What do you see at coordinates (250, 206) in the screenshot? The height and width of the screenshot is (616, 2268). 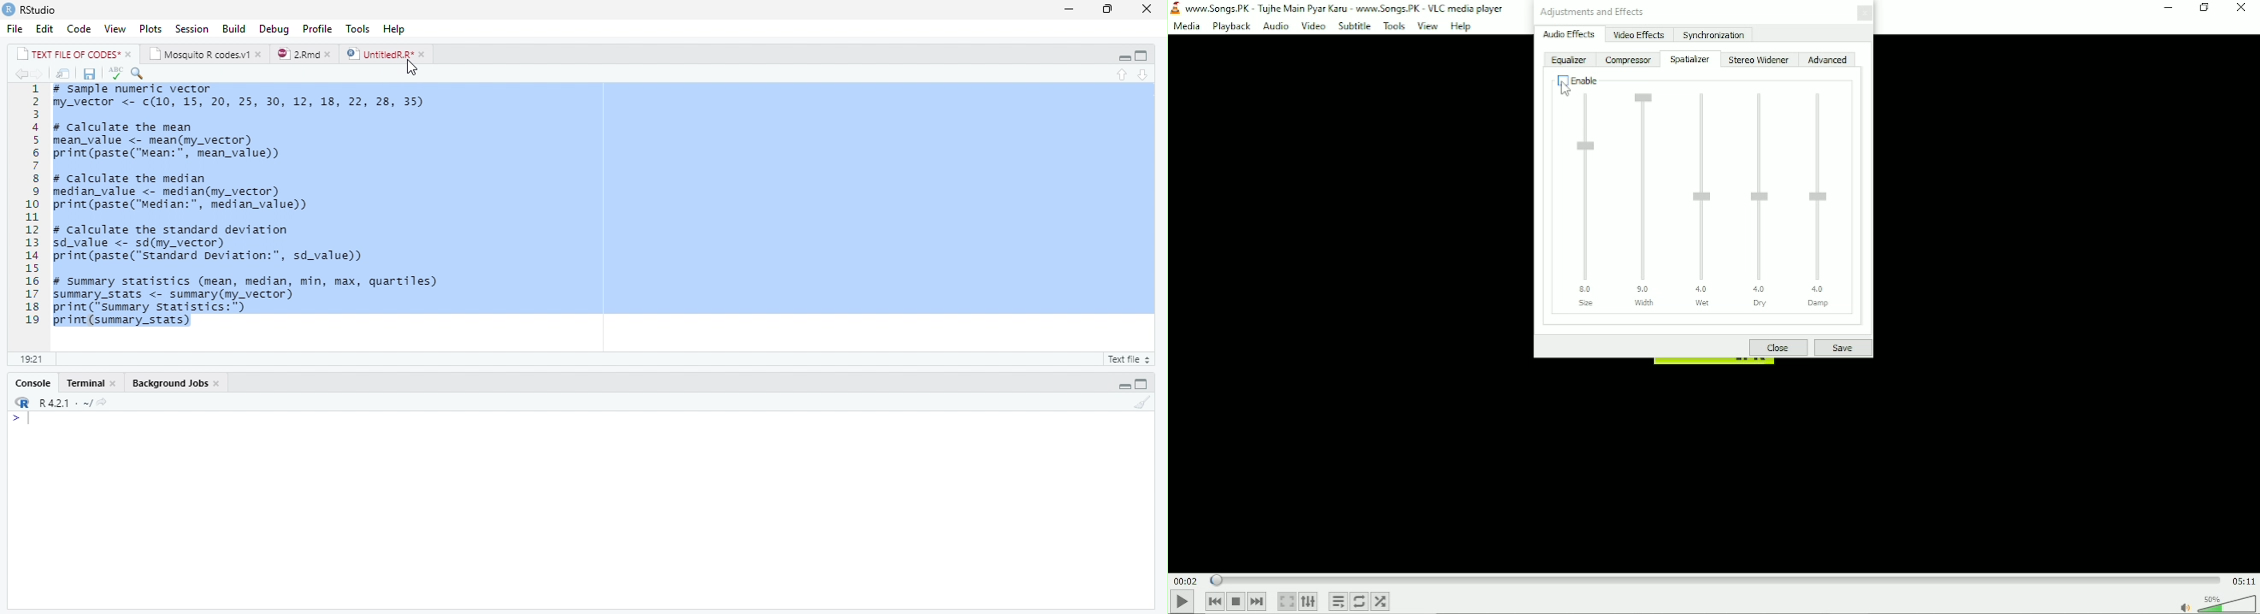 I see `# Sample numeric vector

my_vector <- c(10, 15, 20, 25, 30, 12, 18, 22, 28, 35)
# calculate the mean

nean_value <- mean(my_vector)

print (paste("Mean:", mean_value))

# Calculate the median

nedian_value <- median(ny_vector)

print (paste("Median:”, median_value)

# Calculate the standard deviation

sd_value <- sd(my_vector)

print (paste("standard peviation:", sd_value)

4 summary statistics (mean, median, min, max, quartiles)
summary_stats <- summary(my_vector)

print ("Summary statistics:")

print (summary_stats)` at bounding box center [250, 206].